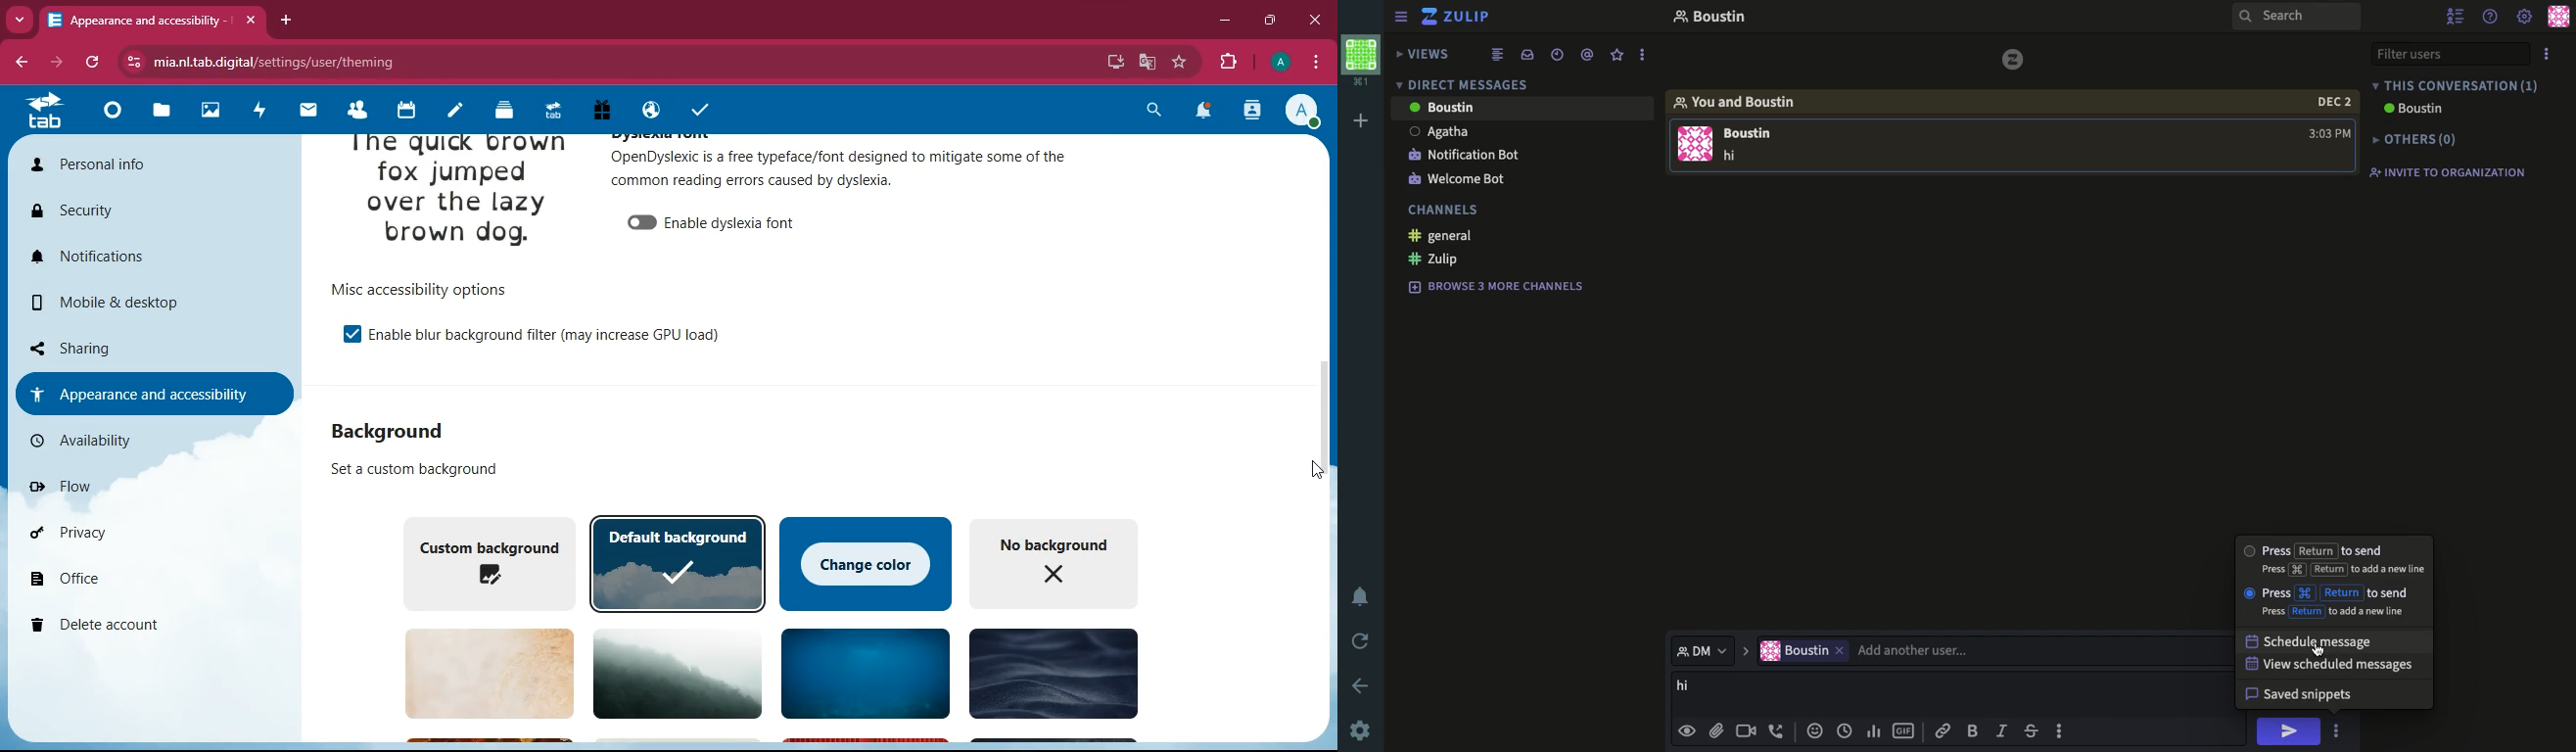 This screenshot has width=2576, height=756. What do you see at coordinates (1225, 21) in the screenshot?
I see `minimize` at bounding box center [1225, 21].